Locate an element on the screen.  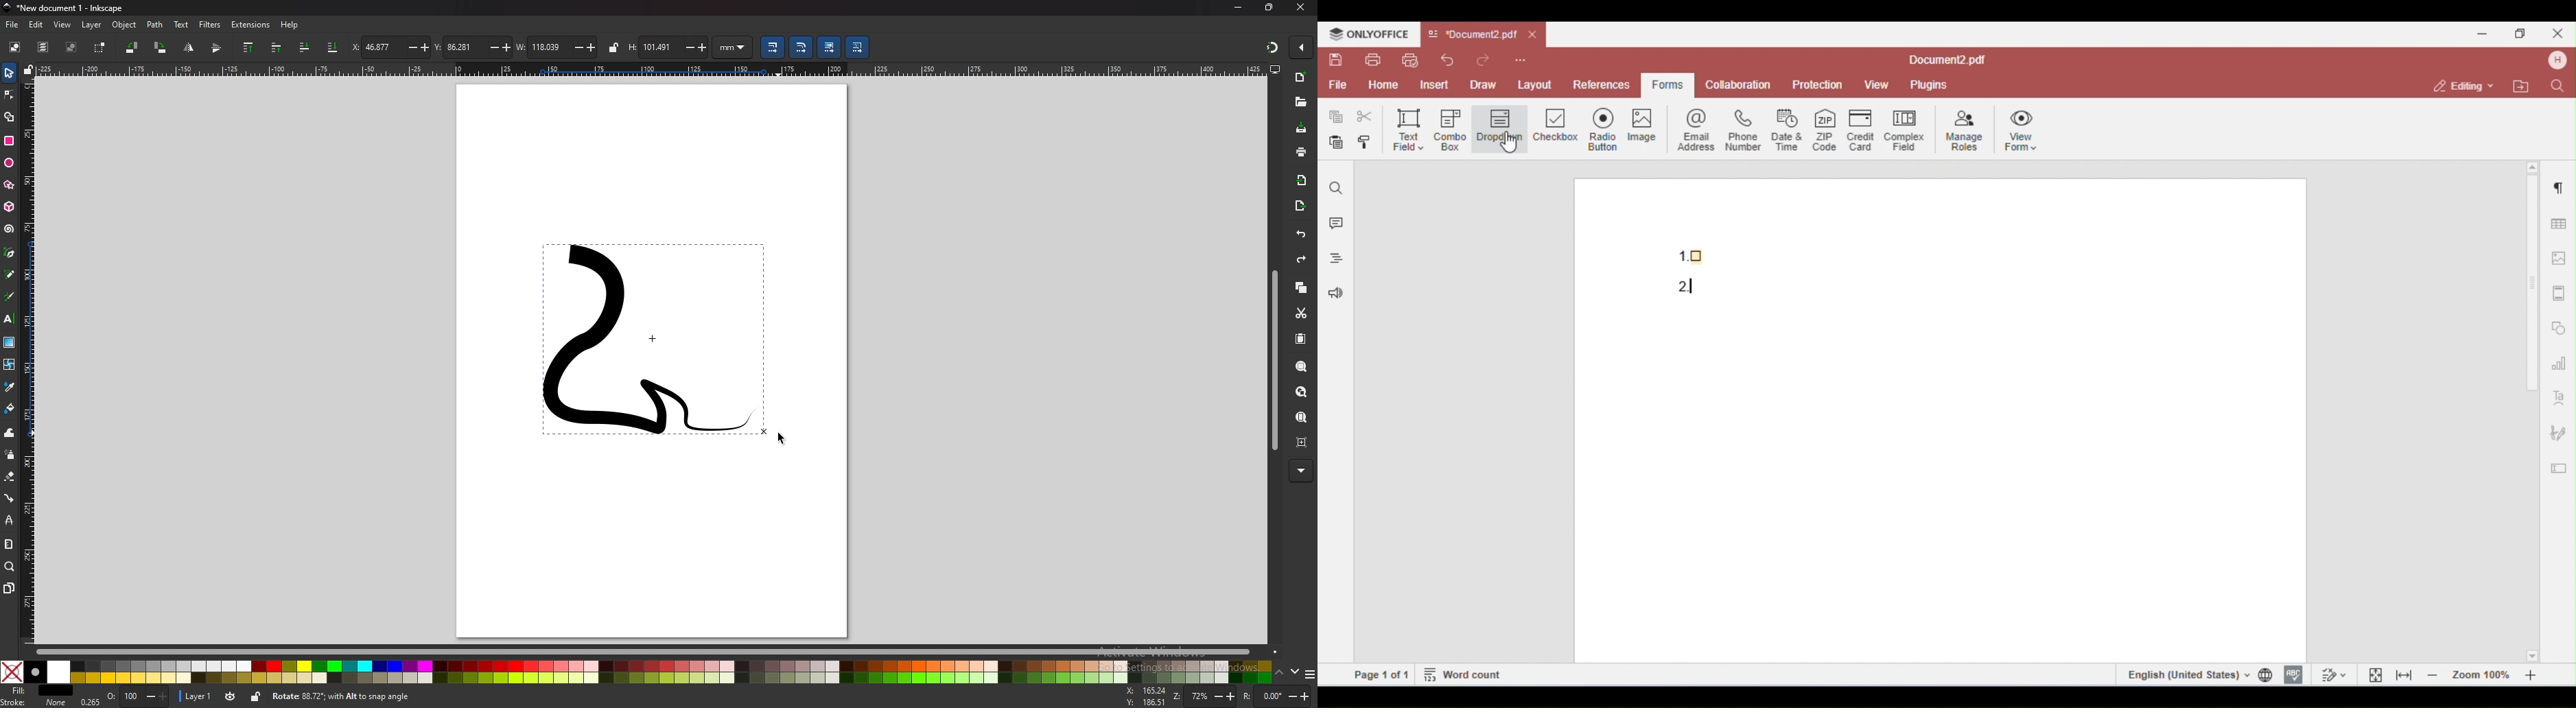
cut is located at coordinates (1301, 314).